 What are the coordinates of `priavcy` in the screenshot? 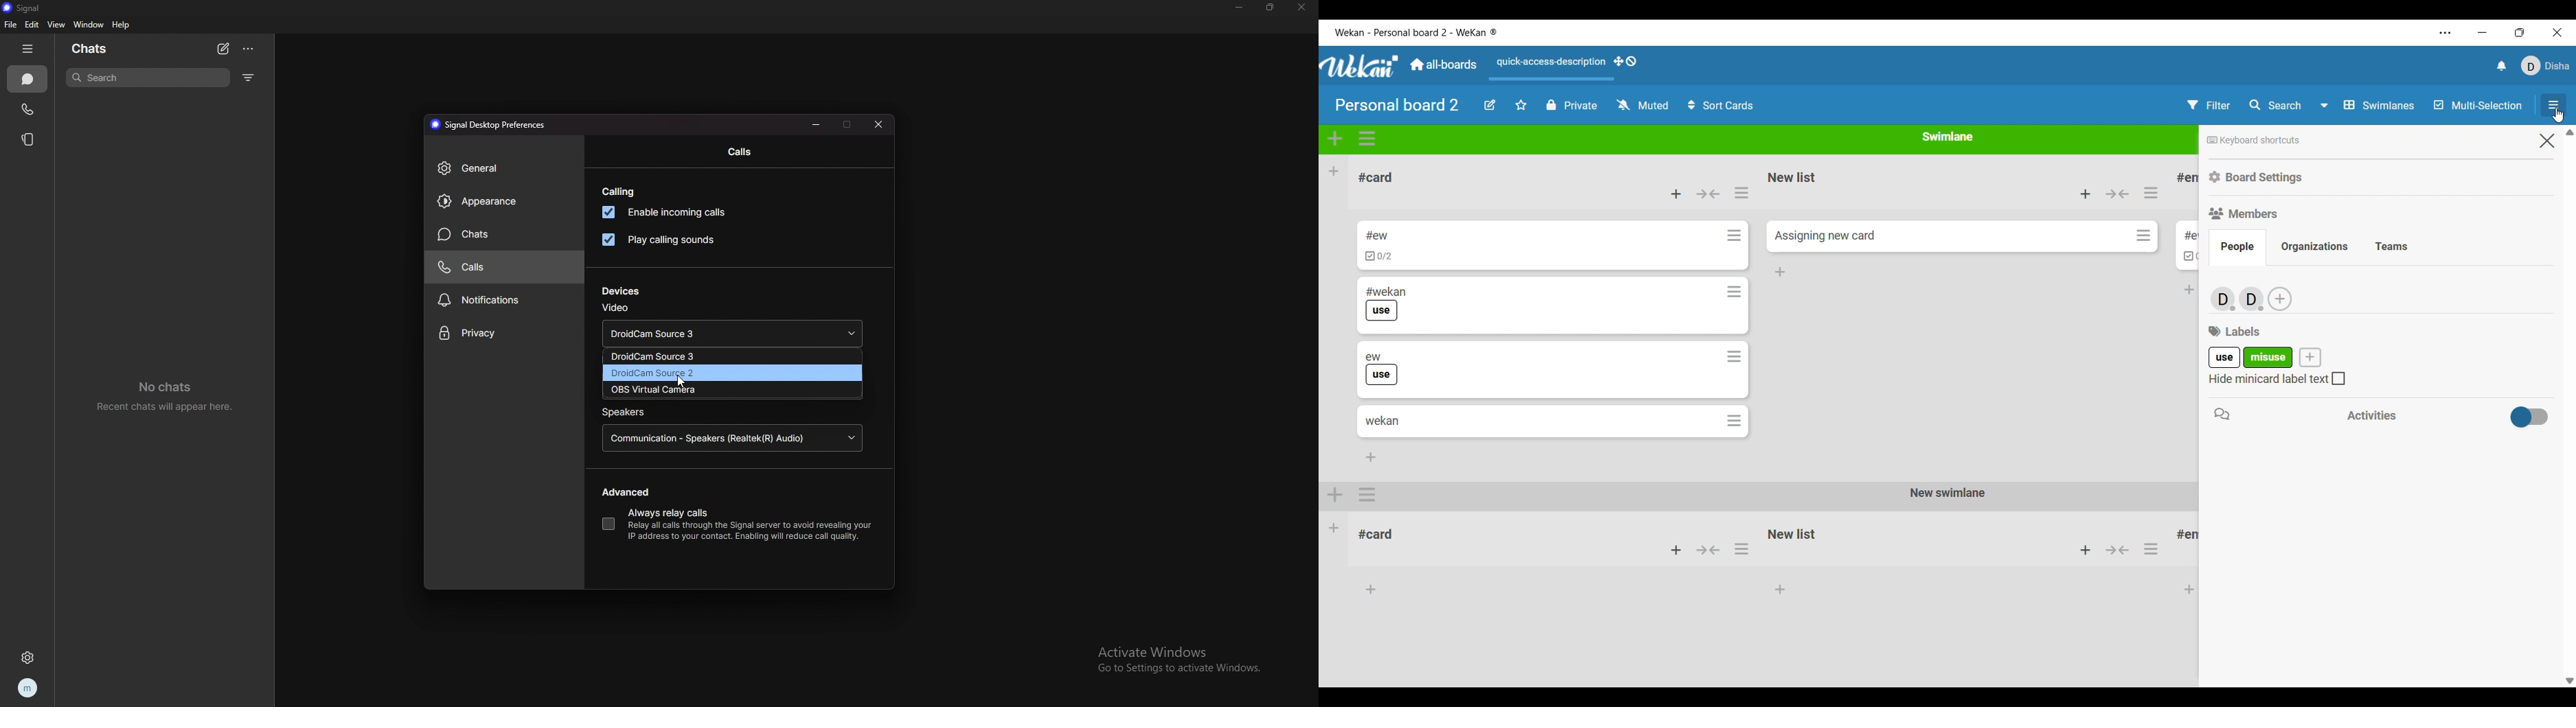 It's located at (505, 334).